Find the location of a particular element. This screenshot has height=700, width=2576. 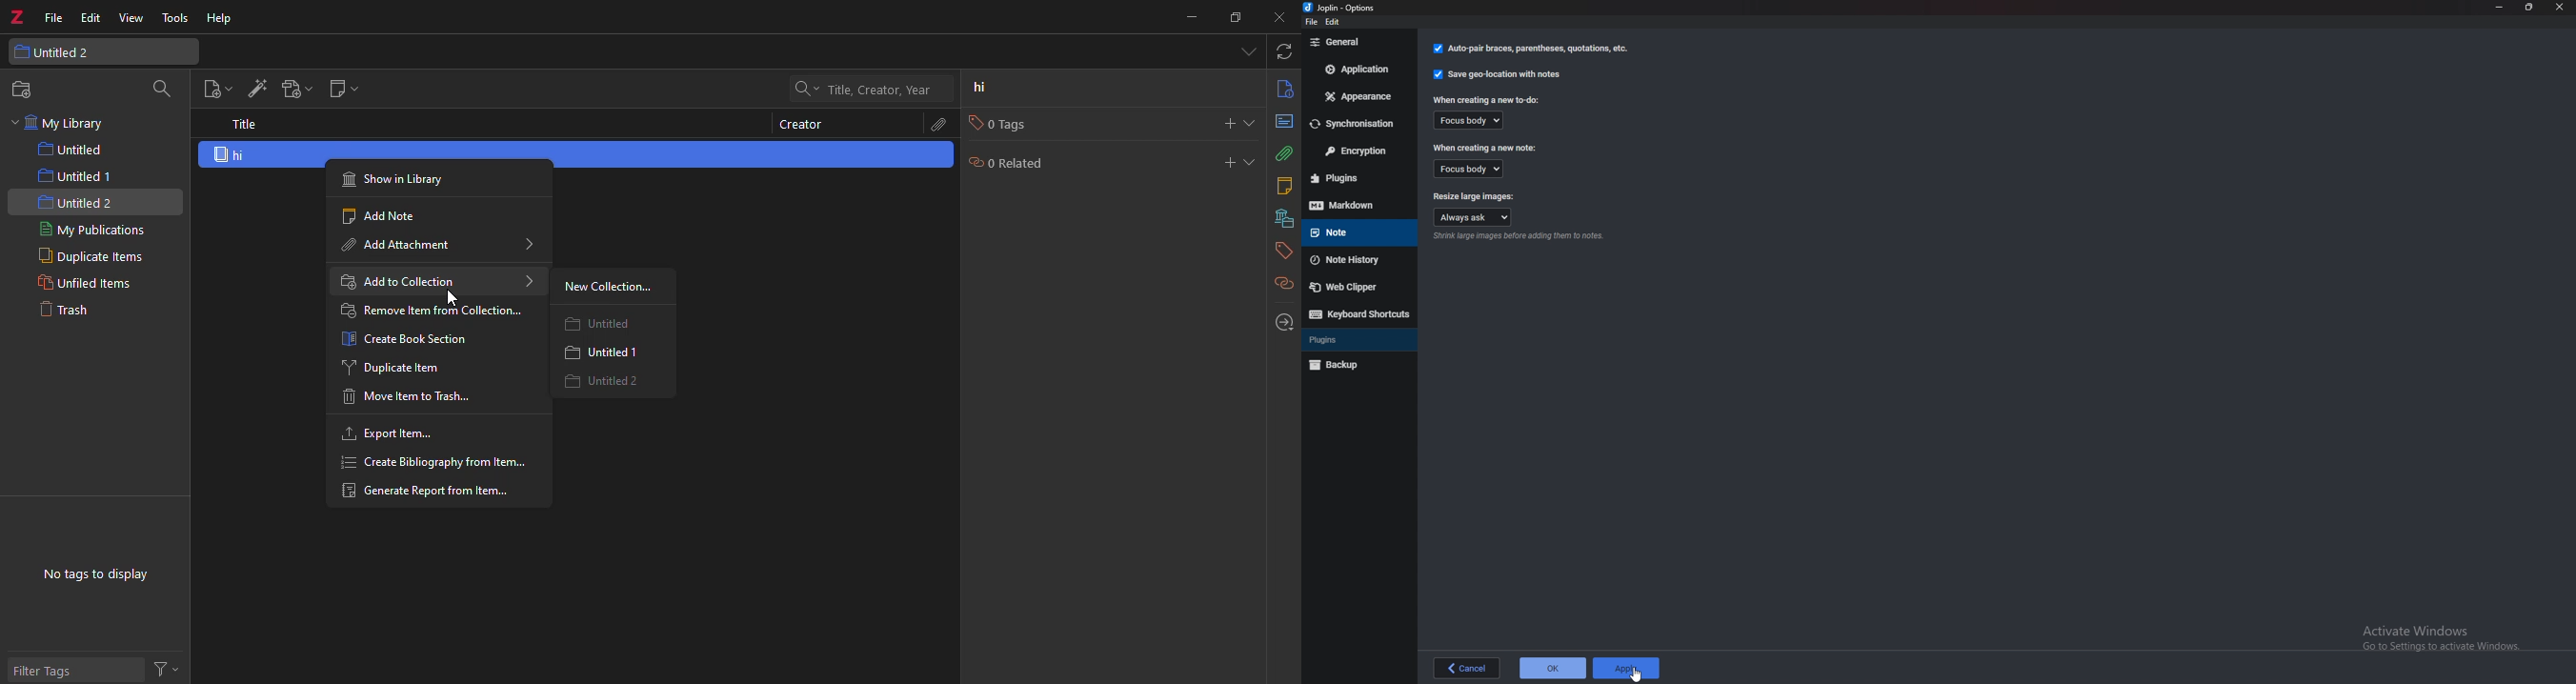

attach is located at coordinates (938, 124).